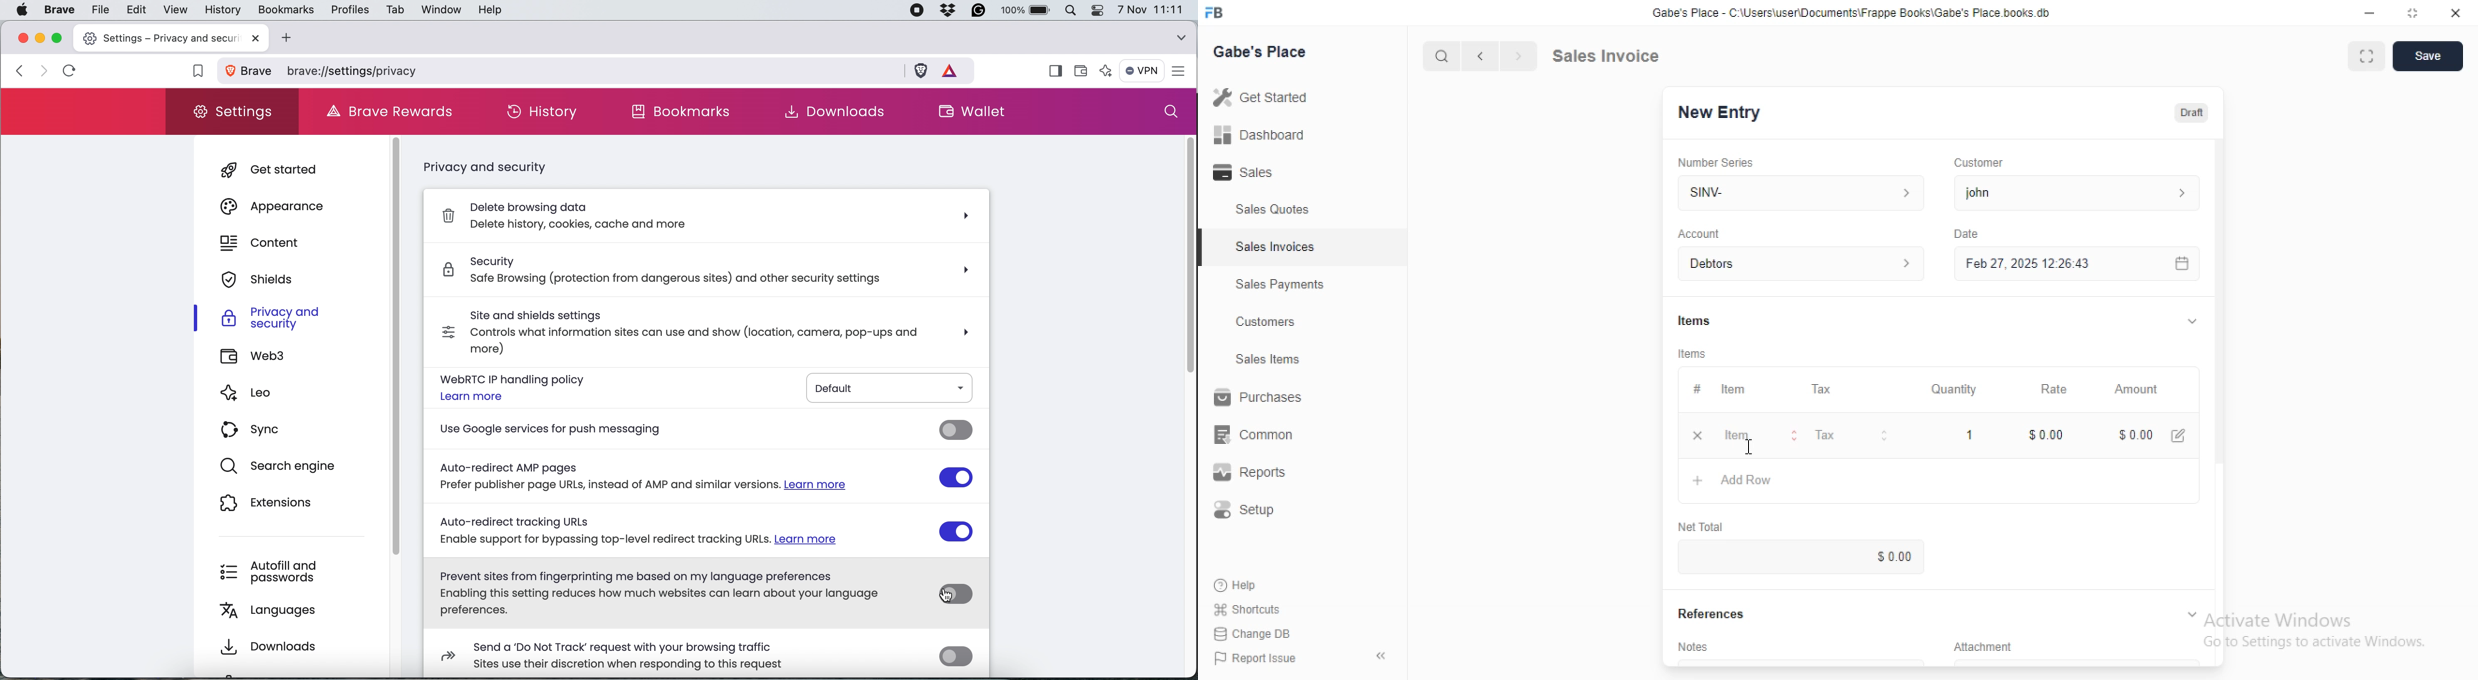  I want to click on Report Issue, so click(1259, 660).